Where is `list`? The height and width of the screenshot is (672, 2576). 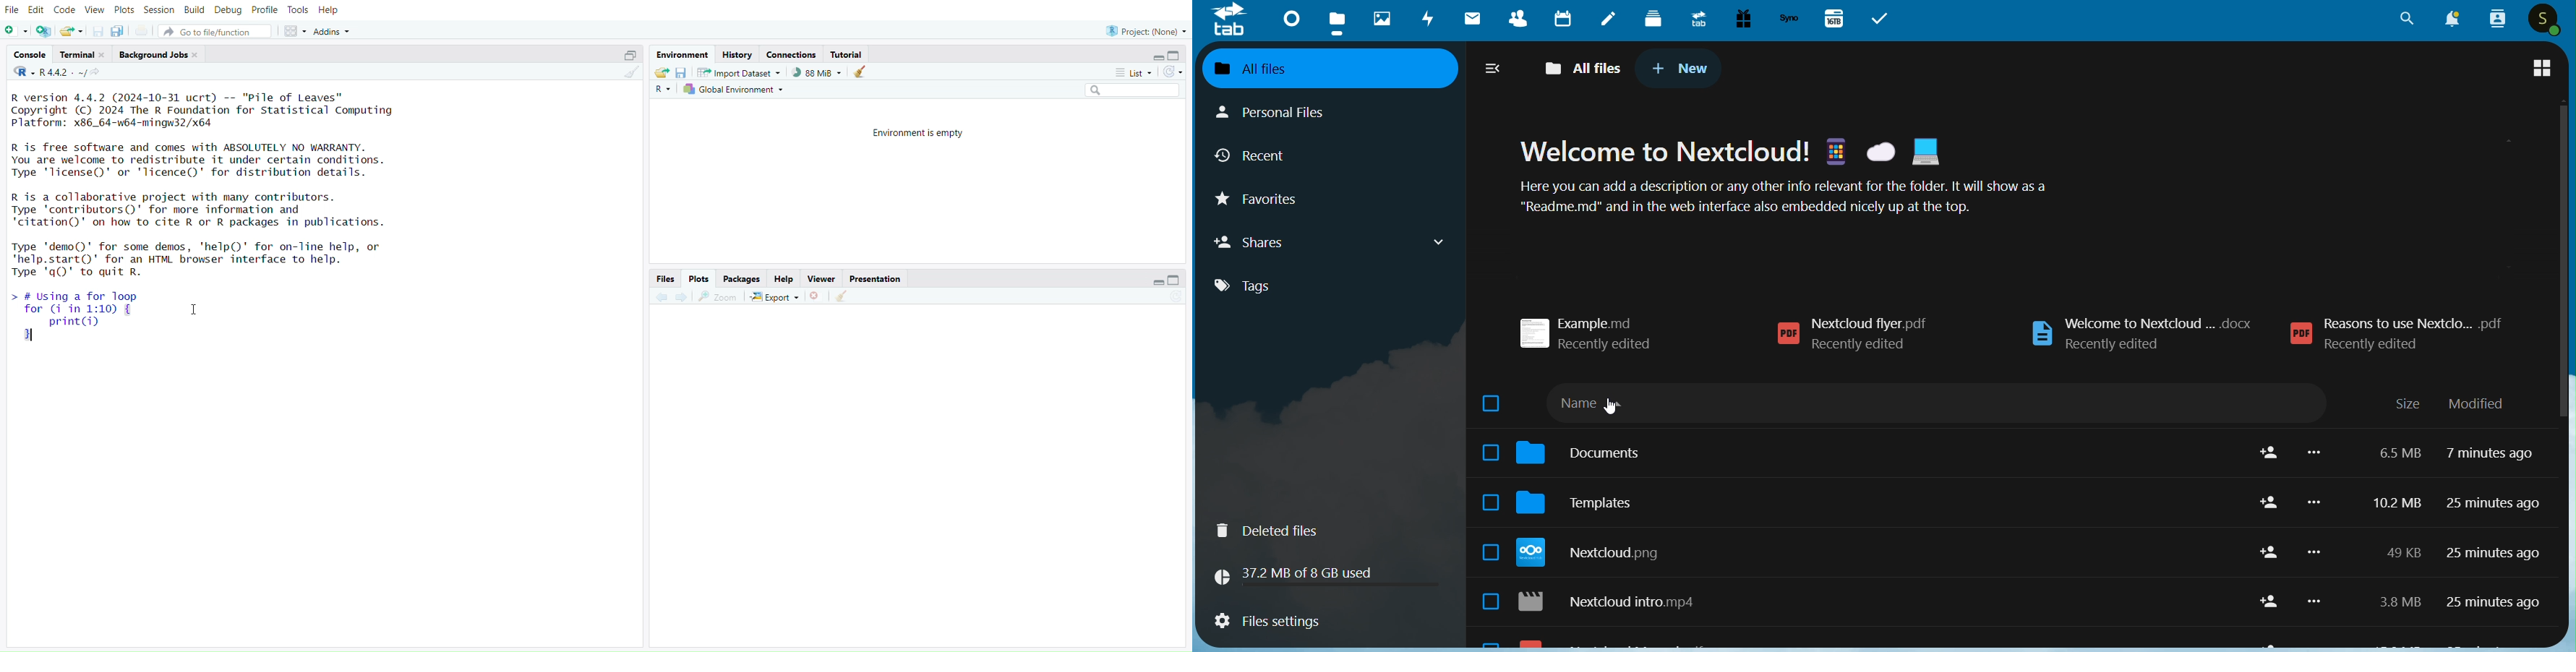 list is located at coordinates (1128, 73).